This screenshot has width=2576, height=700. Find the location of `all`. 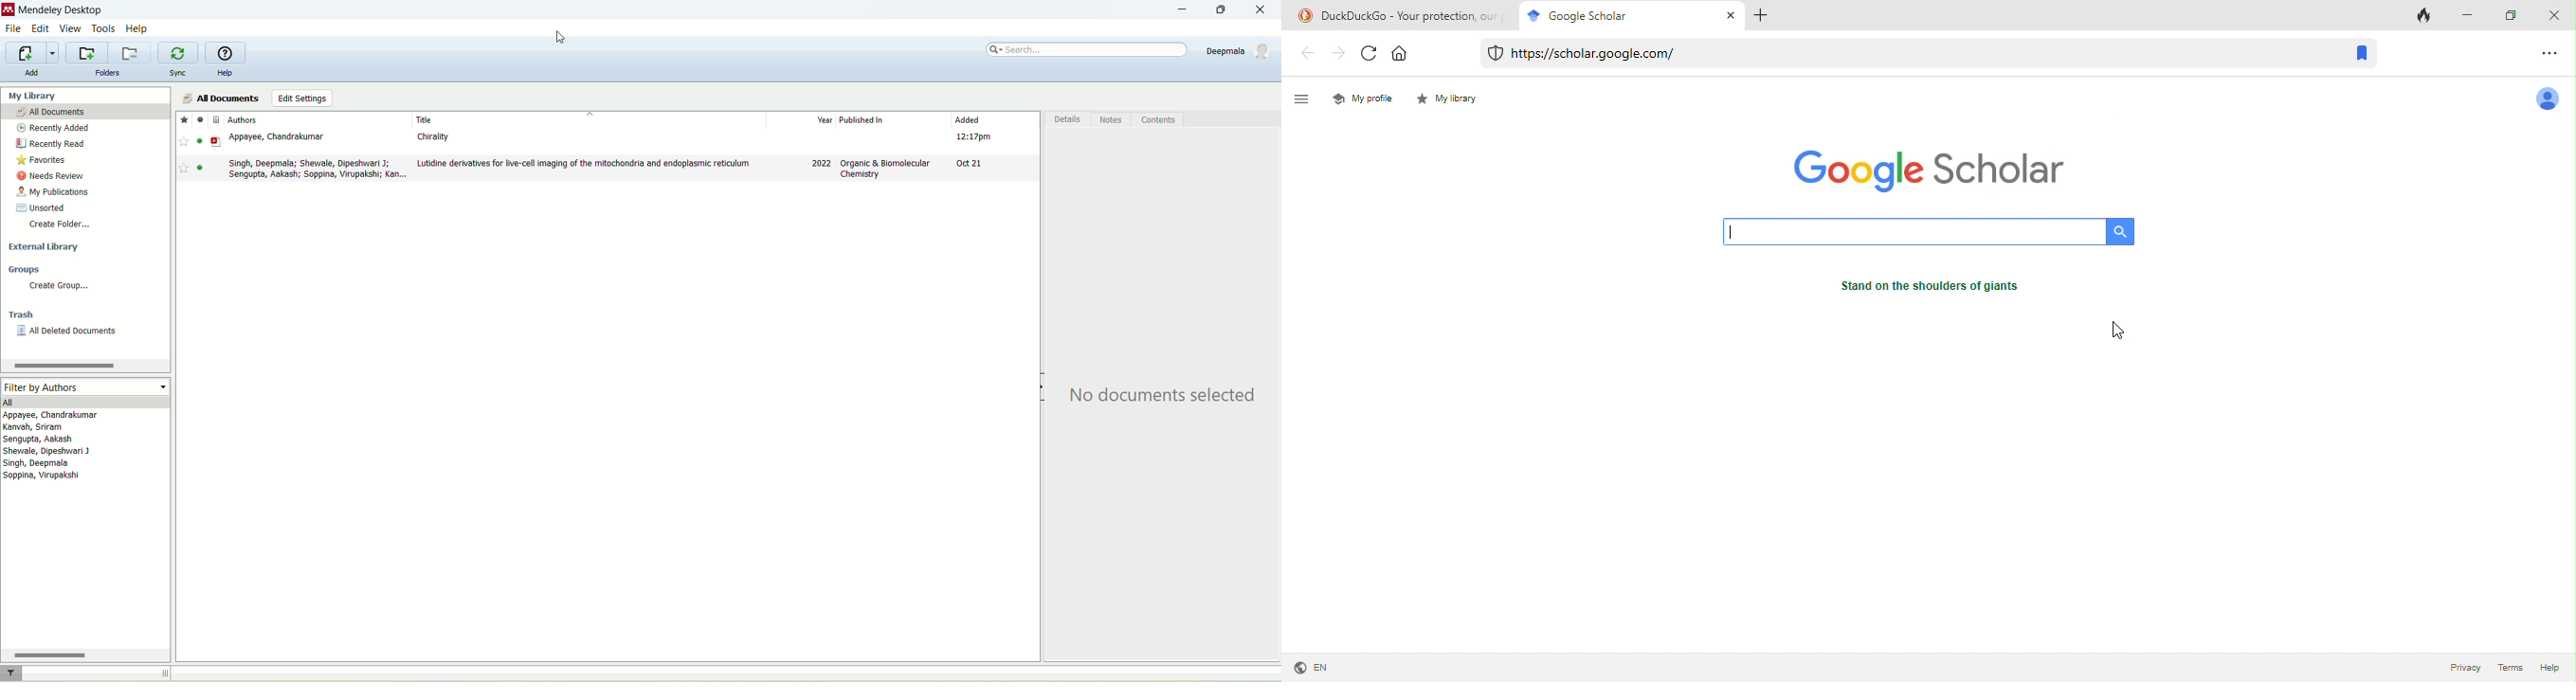

all is located at coordinates (83, 402).